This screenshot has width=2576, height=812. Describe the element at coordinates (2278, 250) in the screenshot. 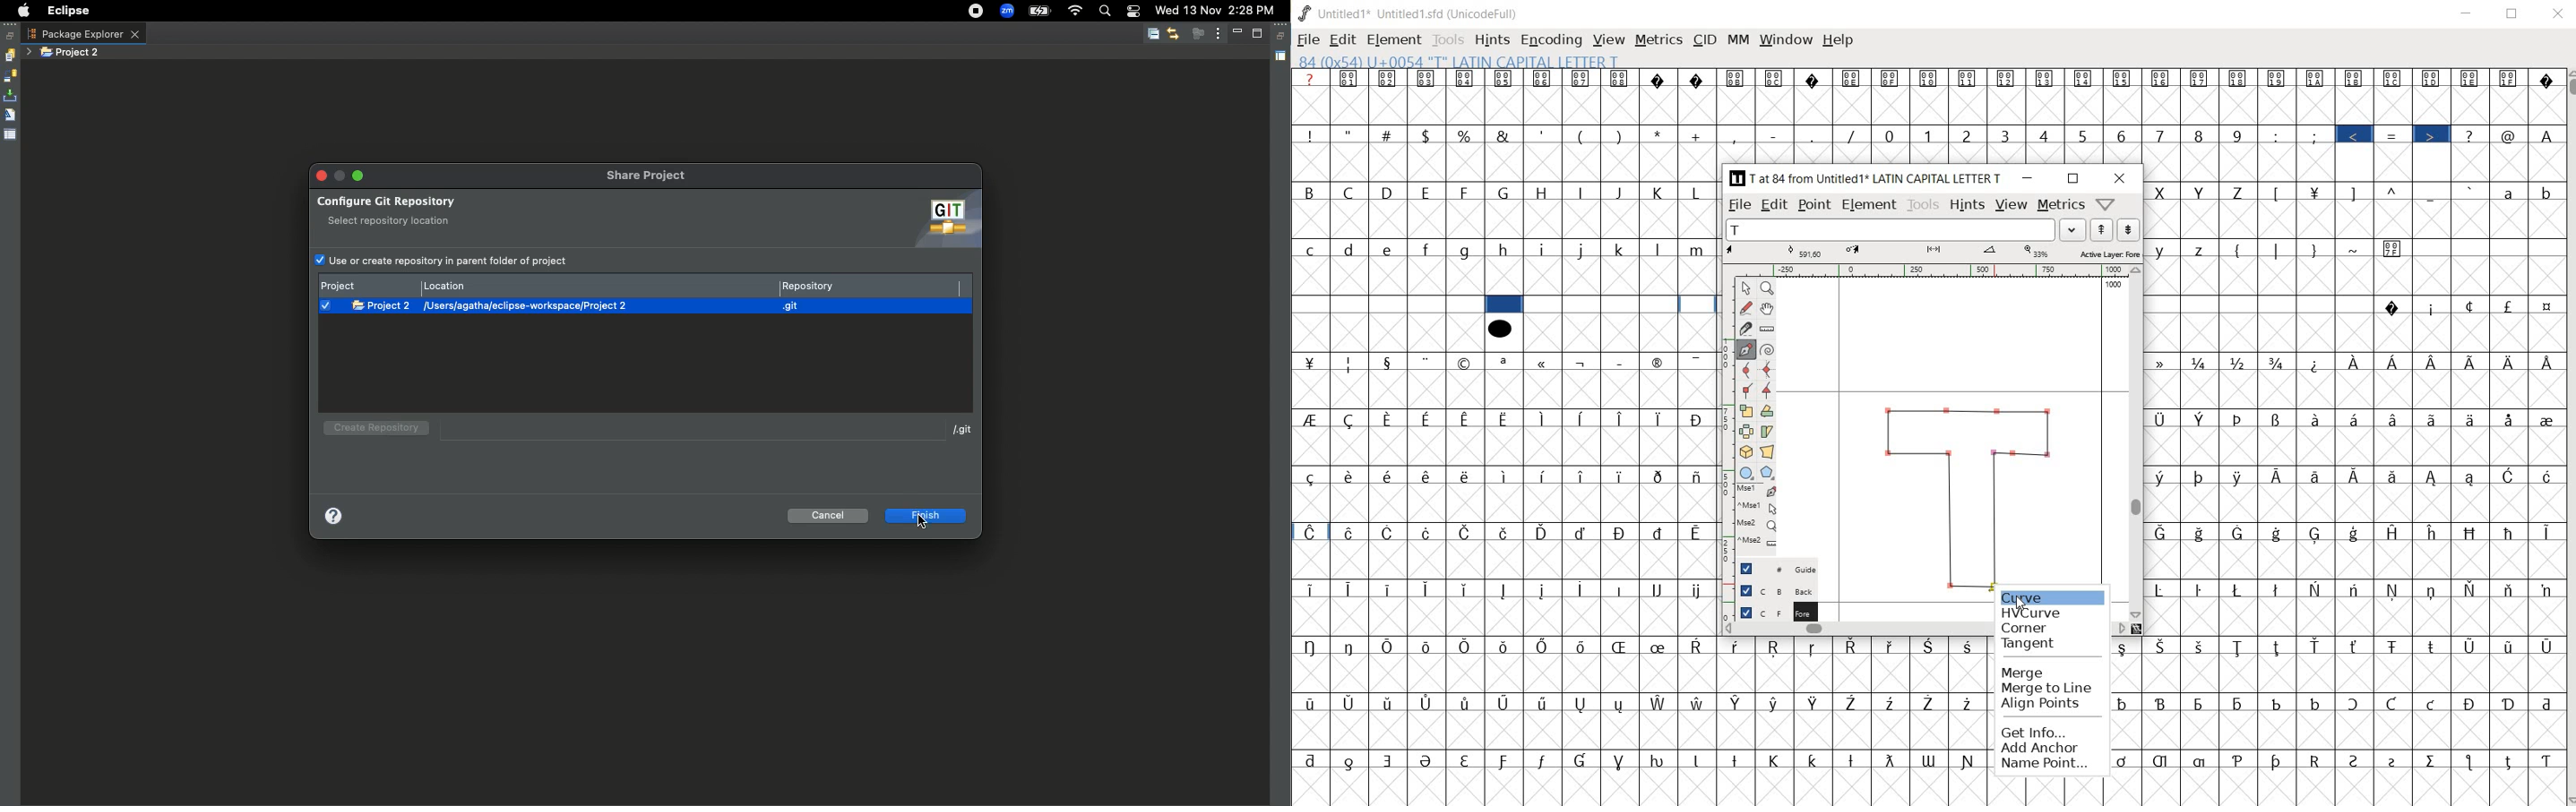

I see `|` at that location.